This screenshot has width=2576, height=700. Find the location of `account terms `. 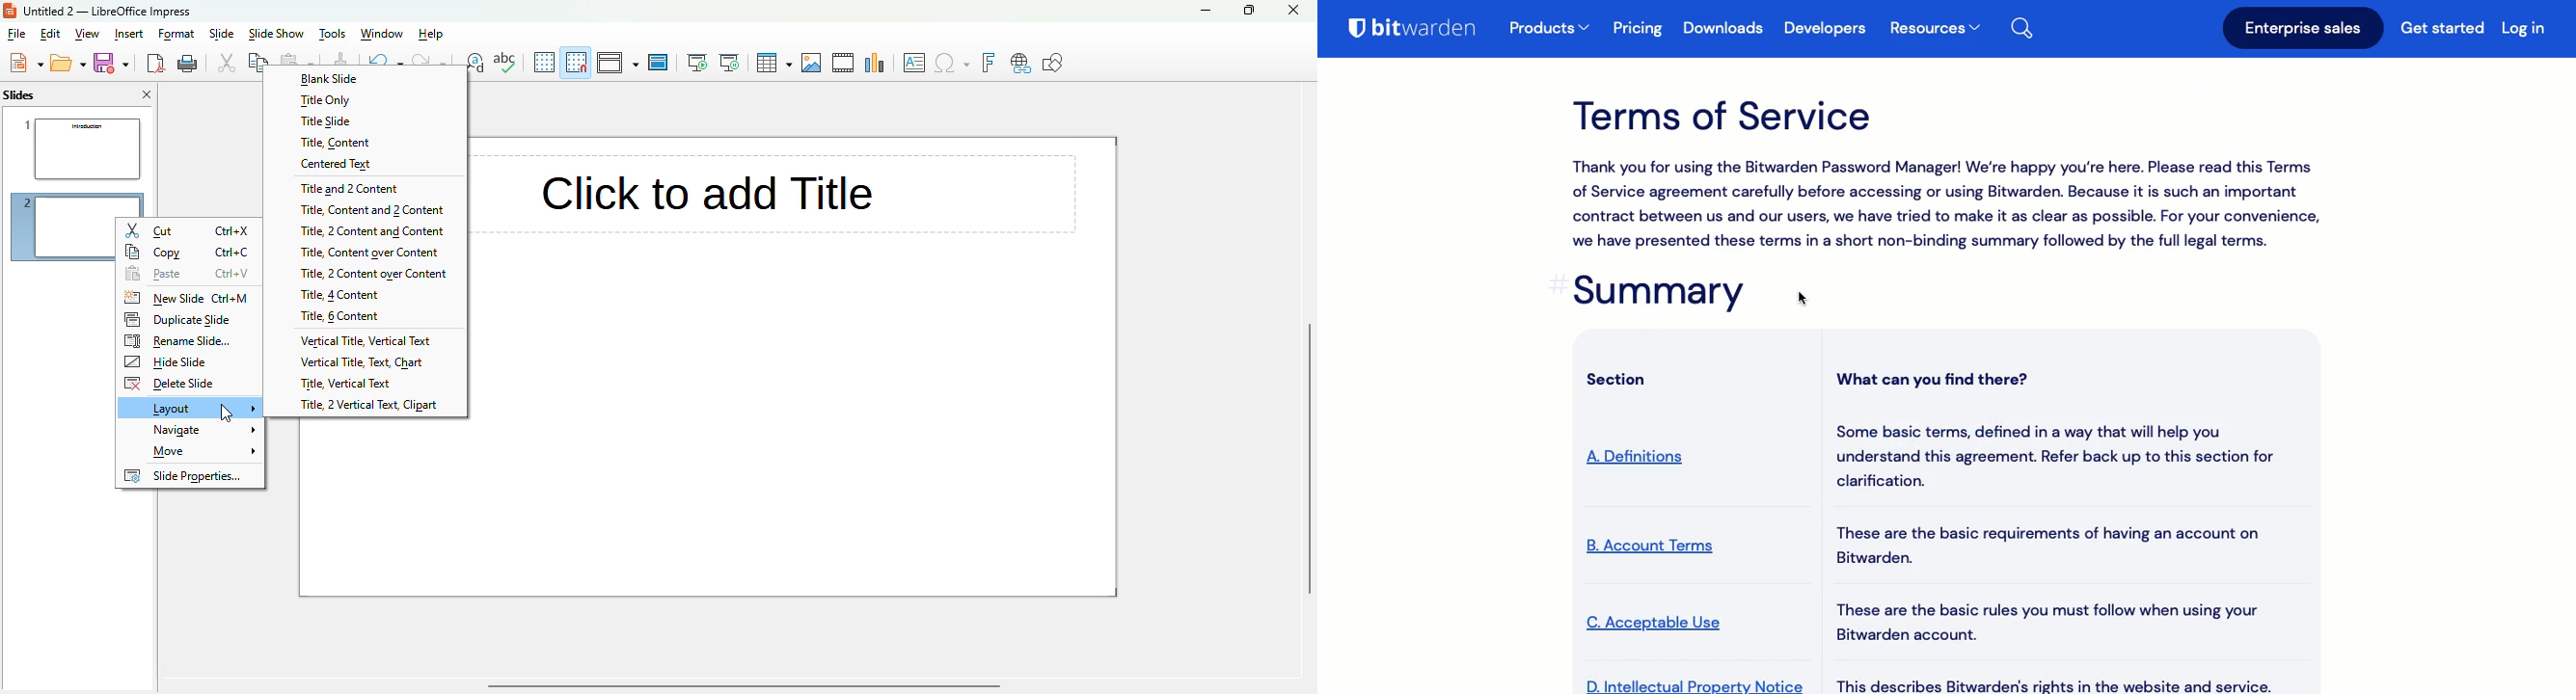

account terms  is located at coordinates (1650, 547).